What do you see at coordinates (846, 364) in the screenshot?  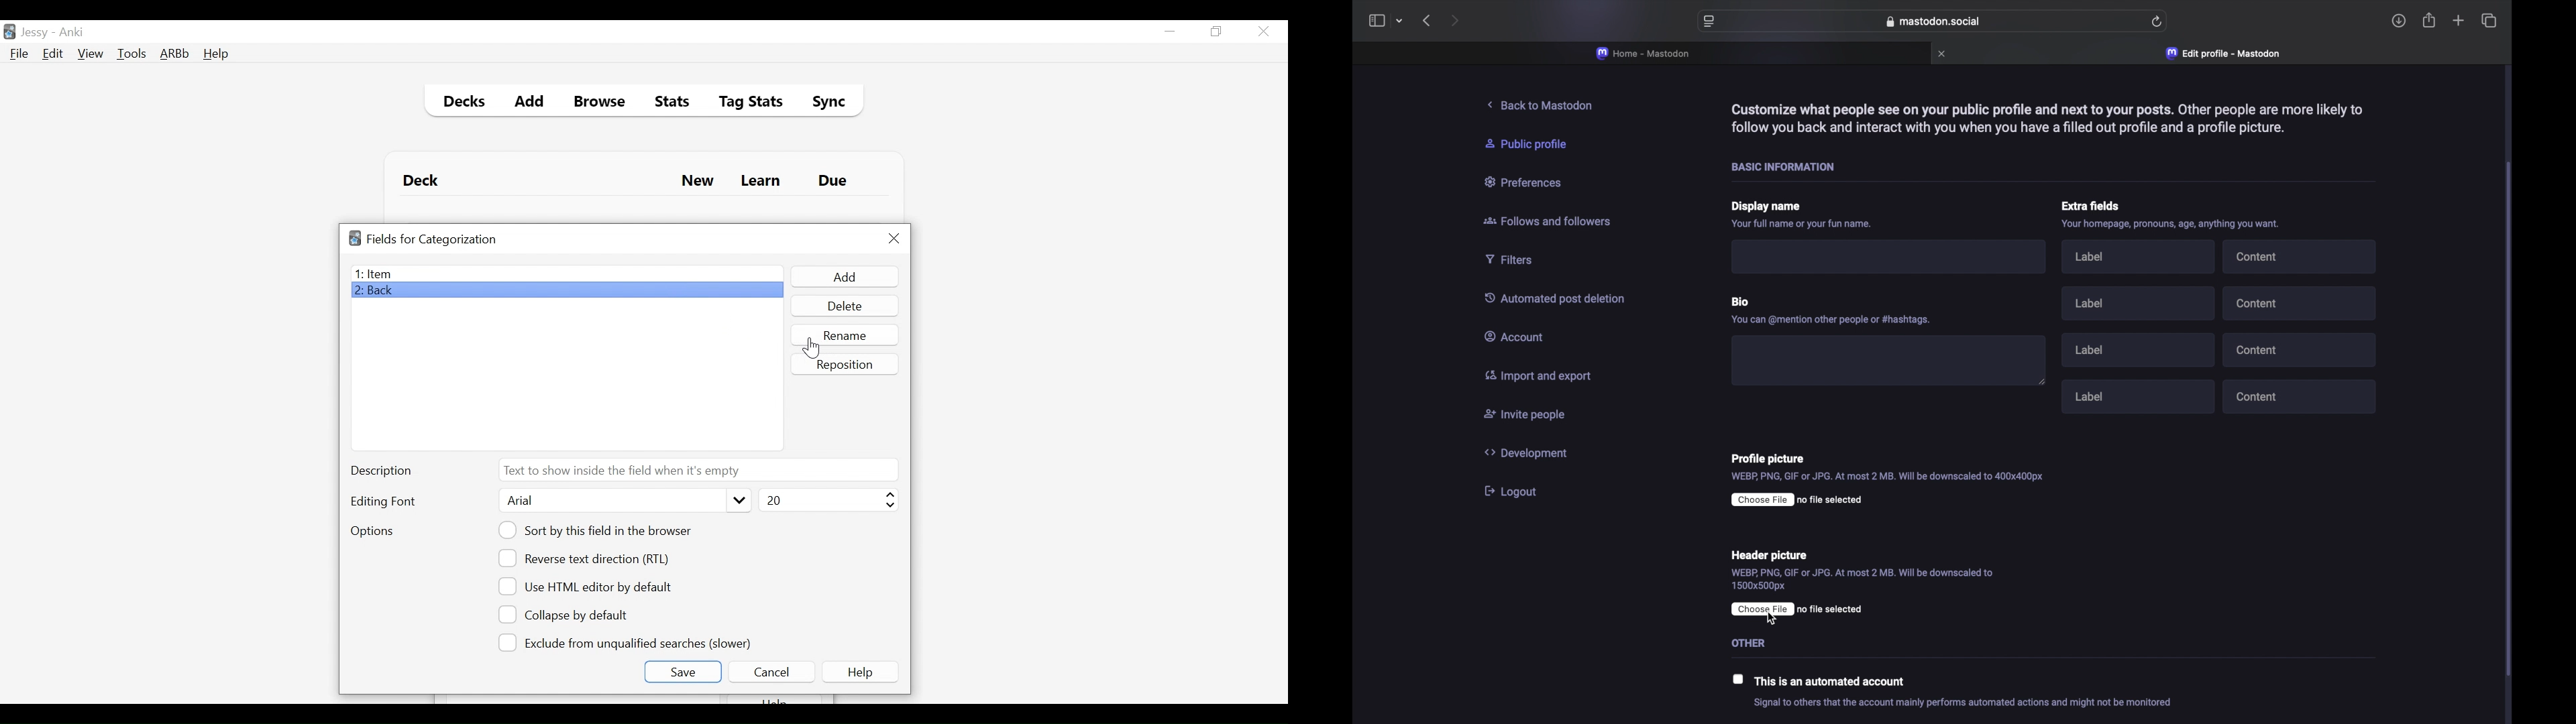 I see `Reposition` at bounding box center [846, 364].